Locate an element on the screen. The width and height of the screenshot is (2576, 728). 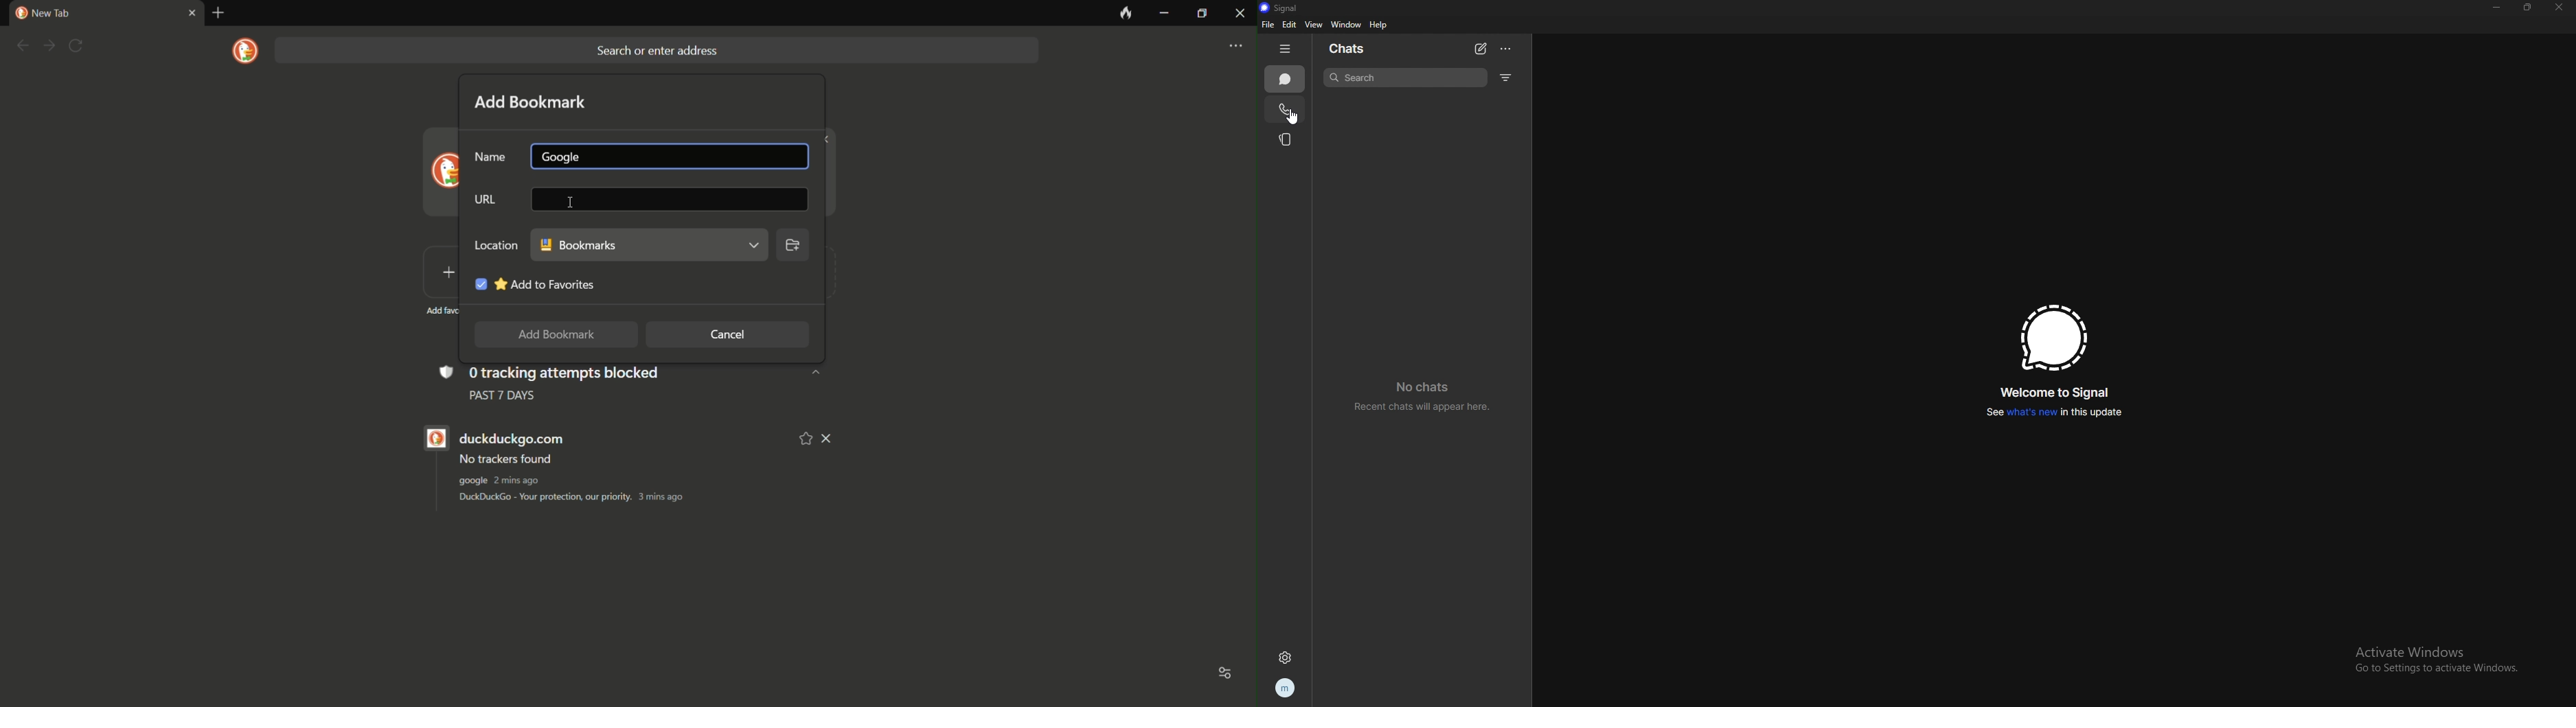
options is located at coordinates (1505, 49).